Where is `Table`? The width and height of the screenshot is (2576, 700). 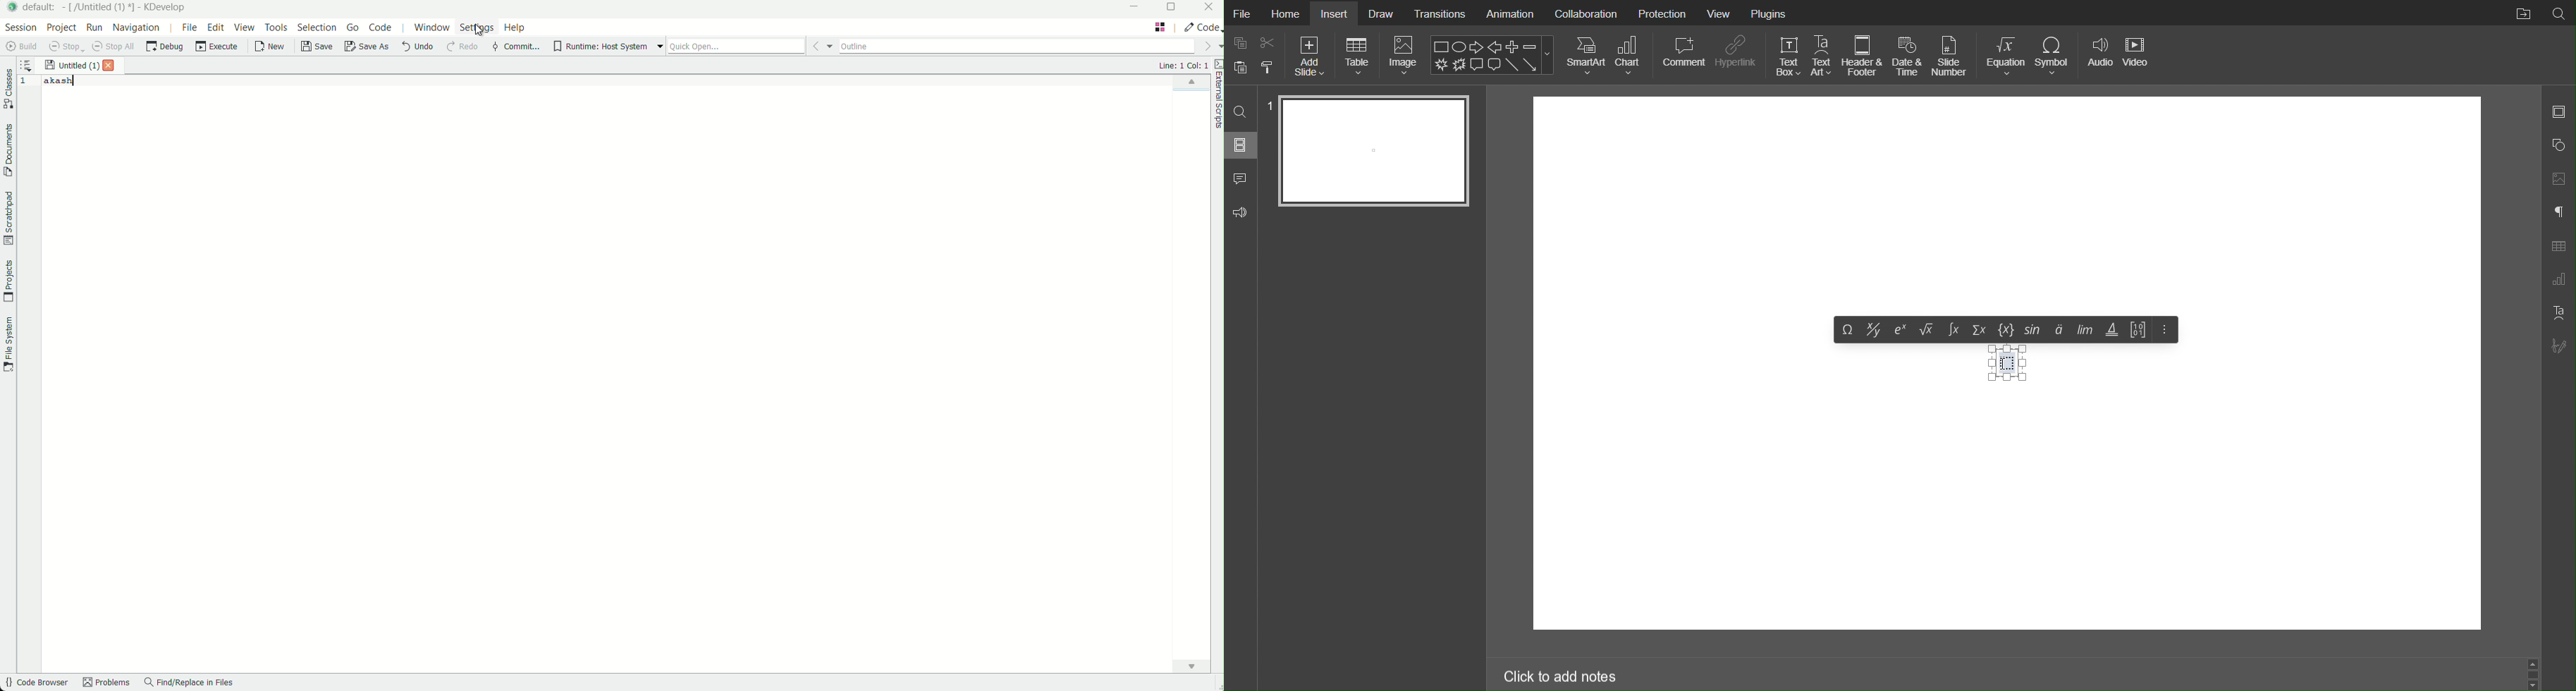
Table is located at coordinates (1358, 56).